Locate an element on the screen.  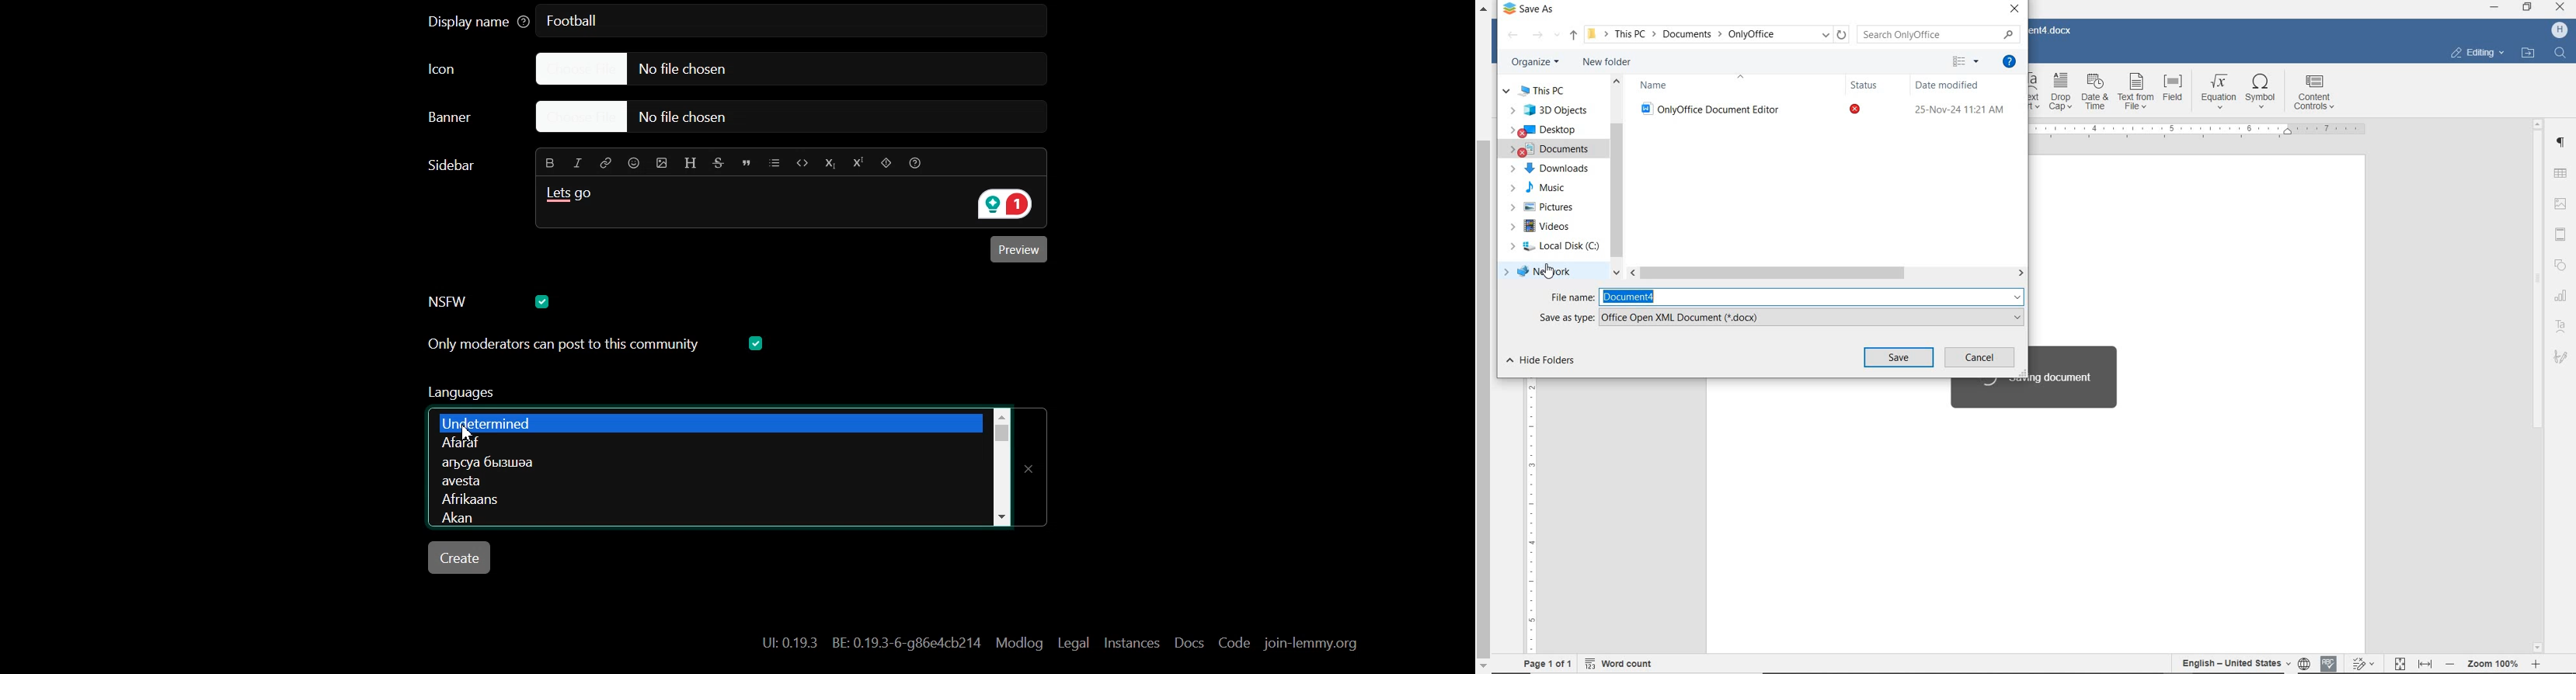
refresh is located at coordinates (1842, 39).